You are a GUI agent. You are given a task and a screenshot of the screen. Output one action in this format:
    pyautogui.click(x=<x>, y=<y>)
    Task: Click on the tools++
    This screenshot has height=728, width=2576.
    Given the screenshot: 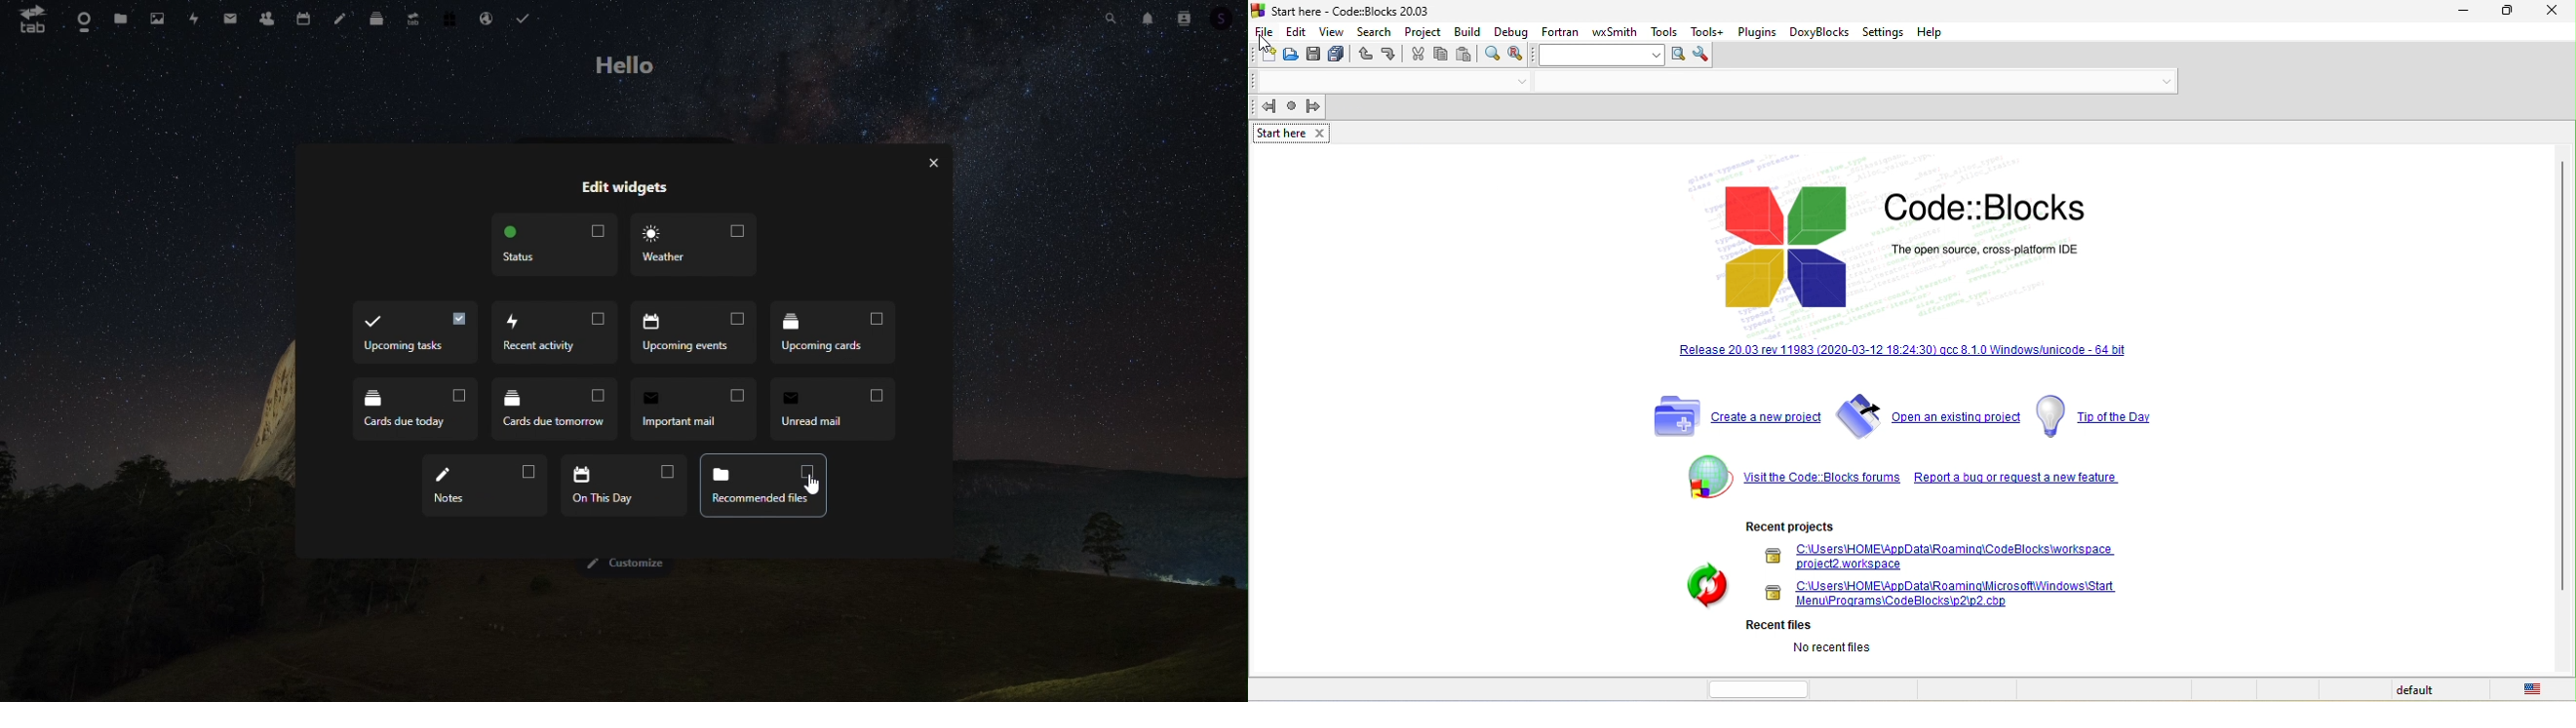 What is the action you would take?
    pyautogui.click(x=1709, y=31)
    